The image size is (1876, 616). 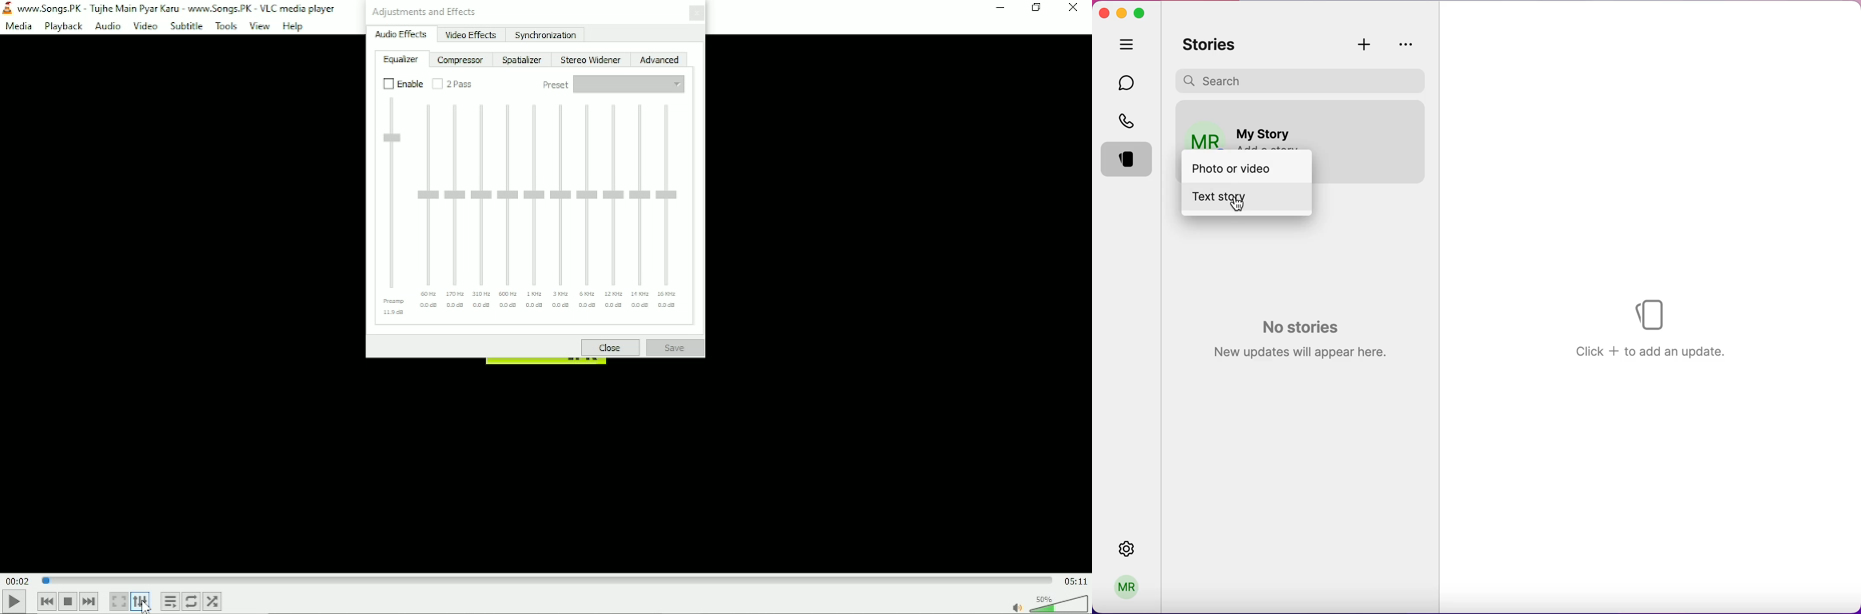 I want to click on user, so click(x=1130, y=585).